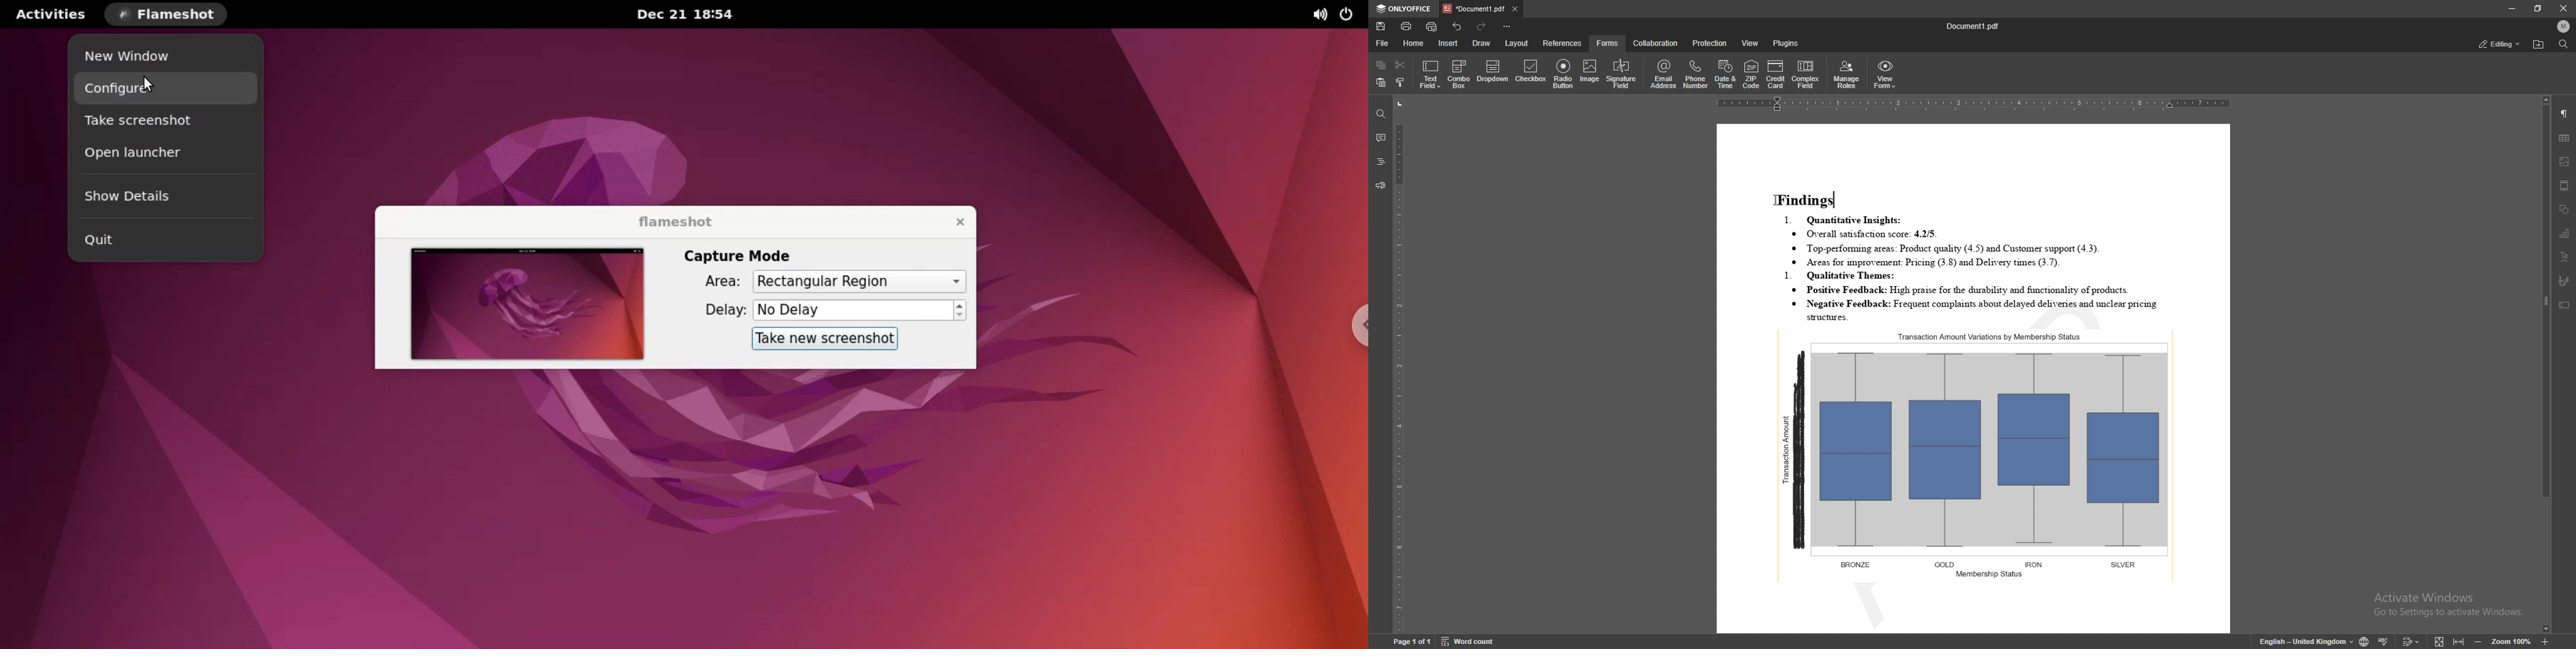 This screenshot has width=2576, height=672. Describe the element at coordinates (2565, 138) in the screenshot. I see `table` at that location.